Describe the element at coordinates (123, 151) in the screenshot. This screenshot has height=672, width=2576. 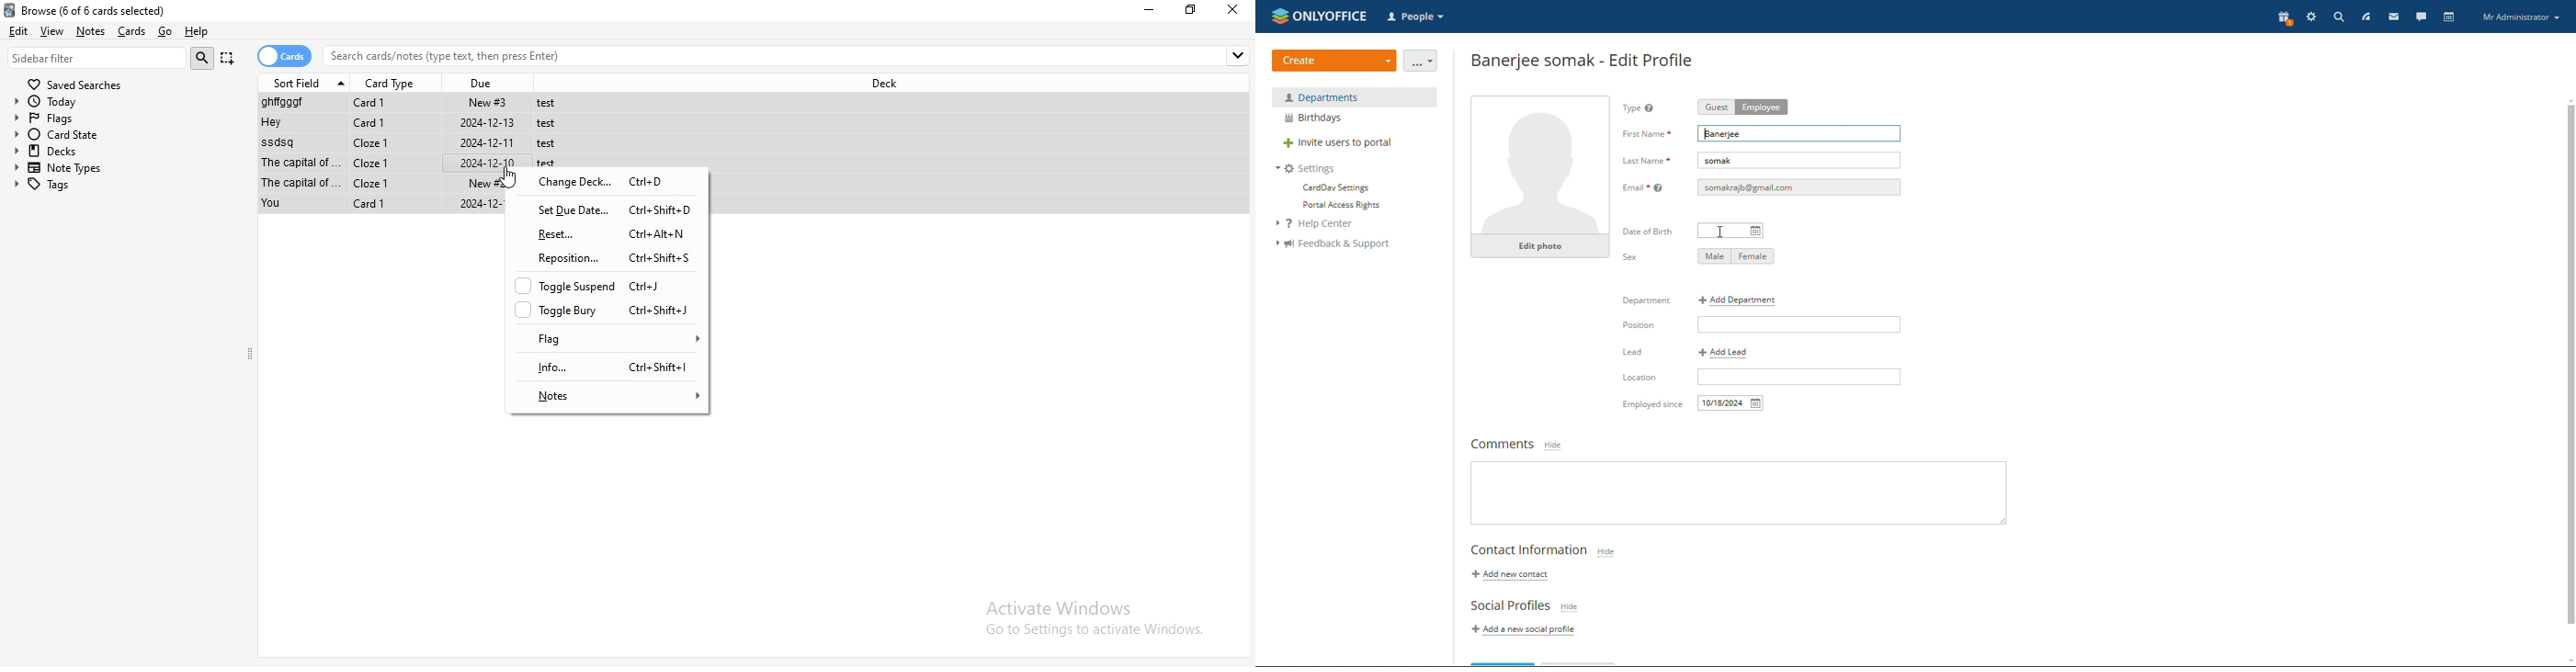
I see `decks` at that location.